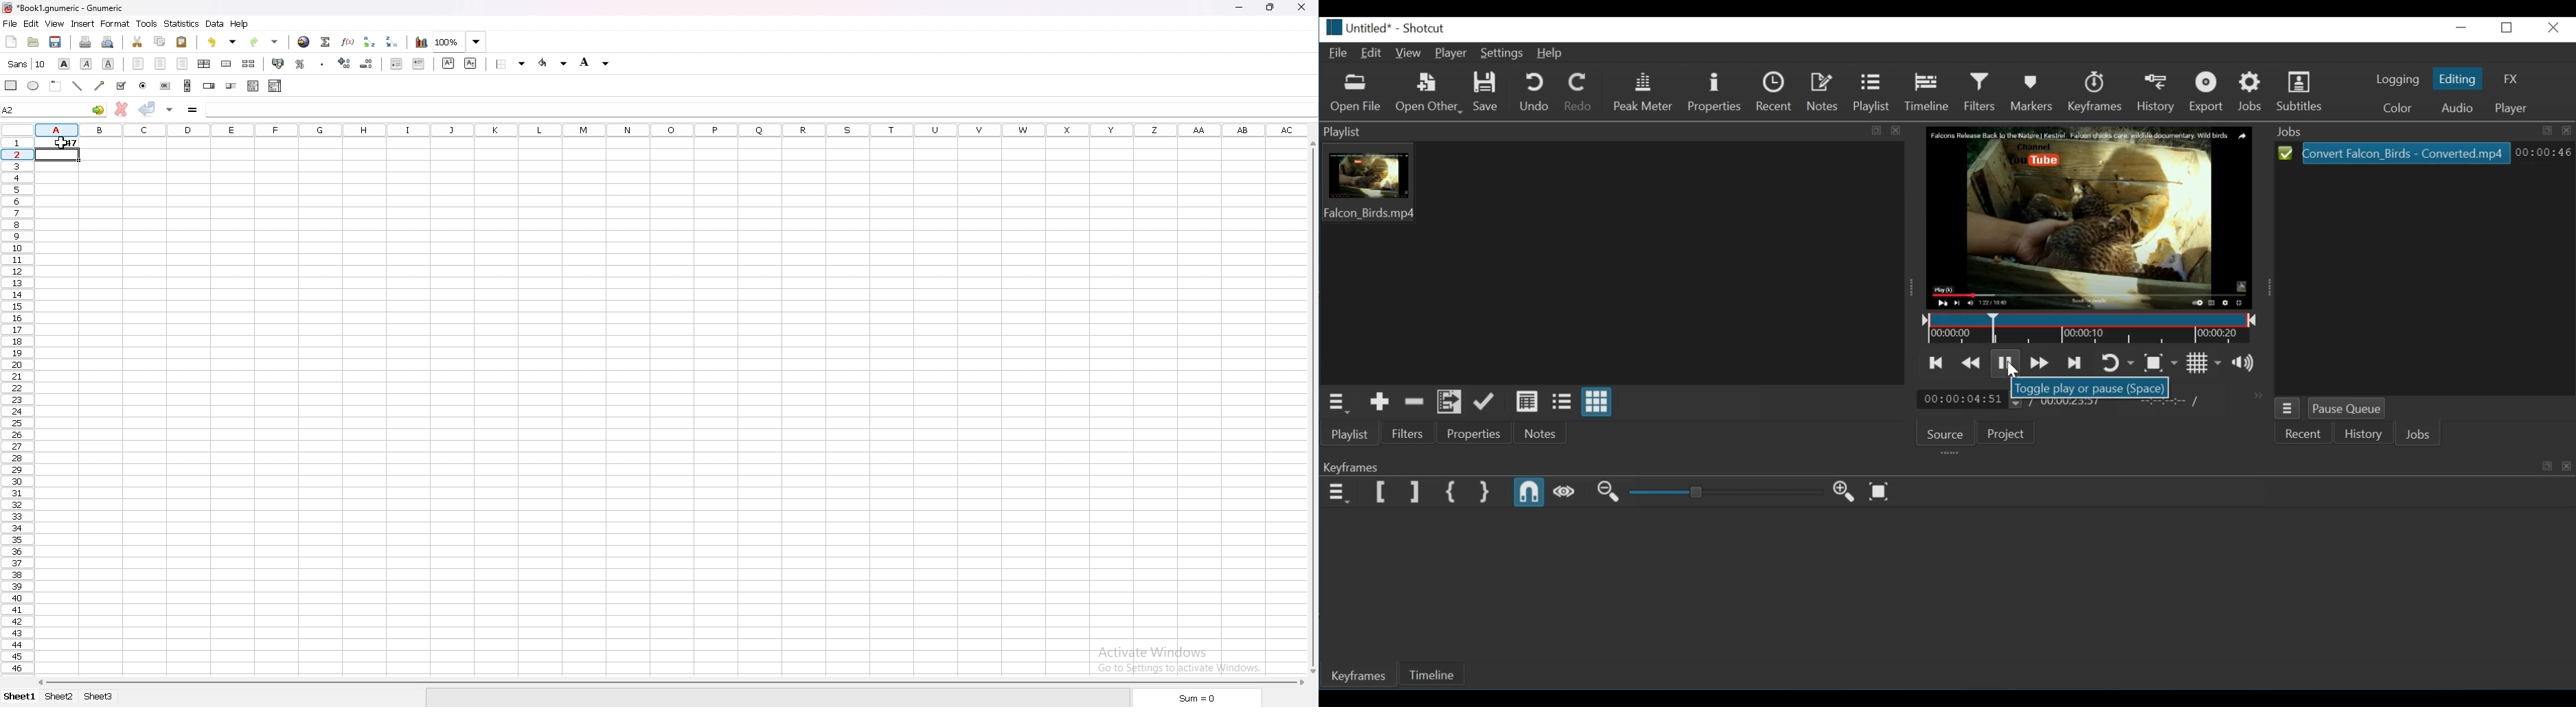 This screenshot has width=2576, height=728. What do you see at coordinates (2116, 363) in the screenshot?
I see `Toggle player loop` at bounding box center [2116, 363].